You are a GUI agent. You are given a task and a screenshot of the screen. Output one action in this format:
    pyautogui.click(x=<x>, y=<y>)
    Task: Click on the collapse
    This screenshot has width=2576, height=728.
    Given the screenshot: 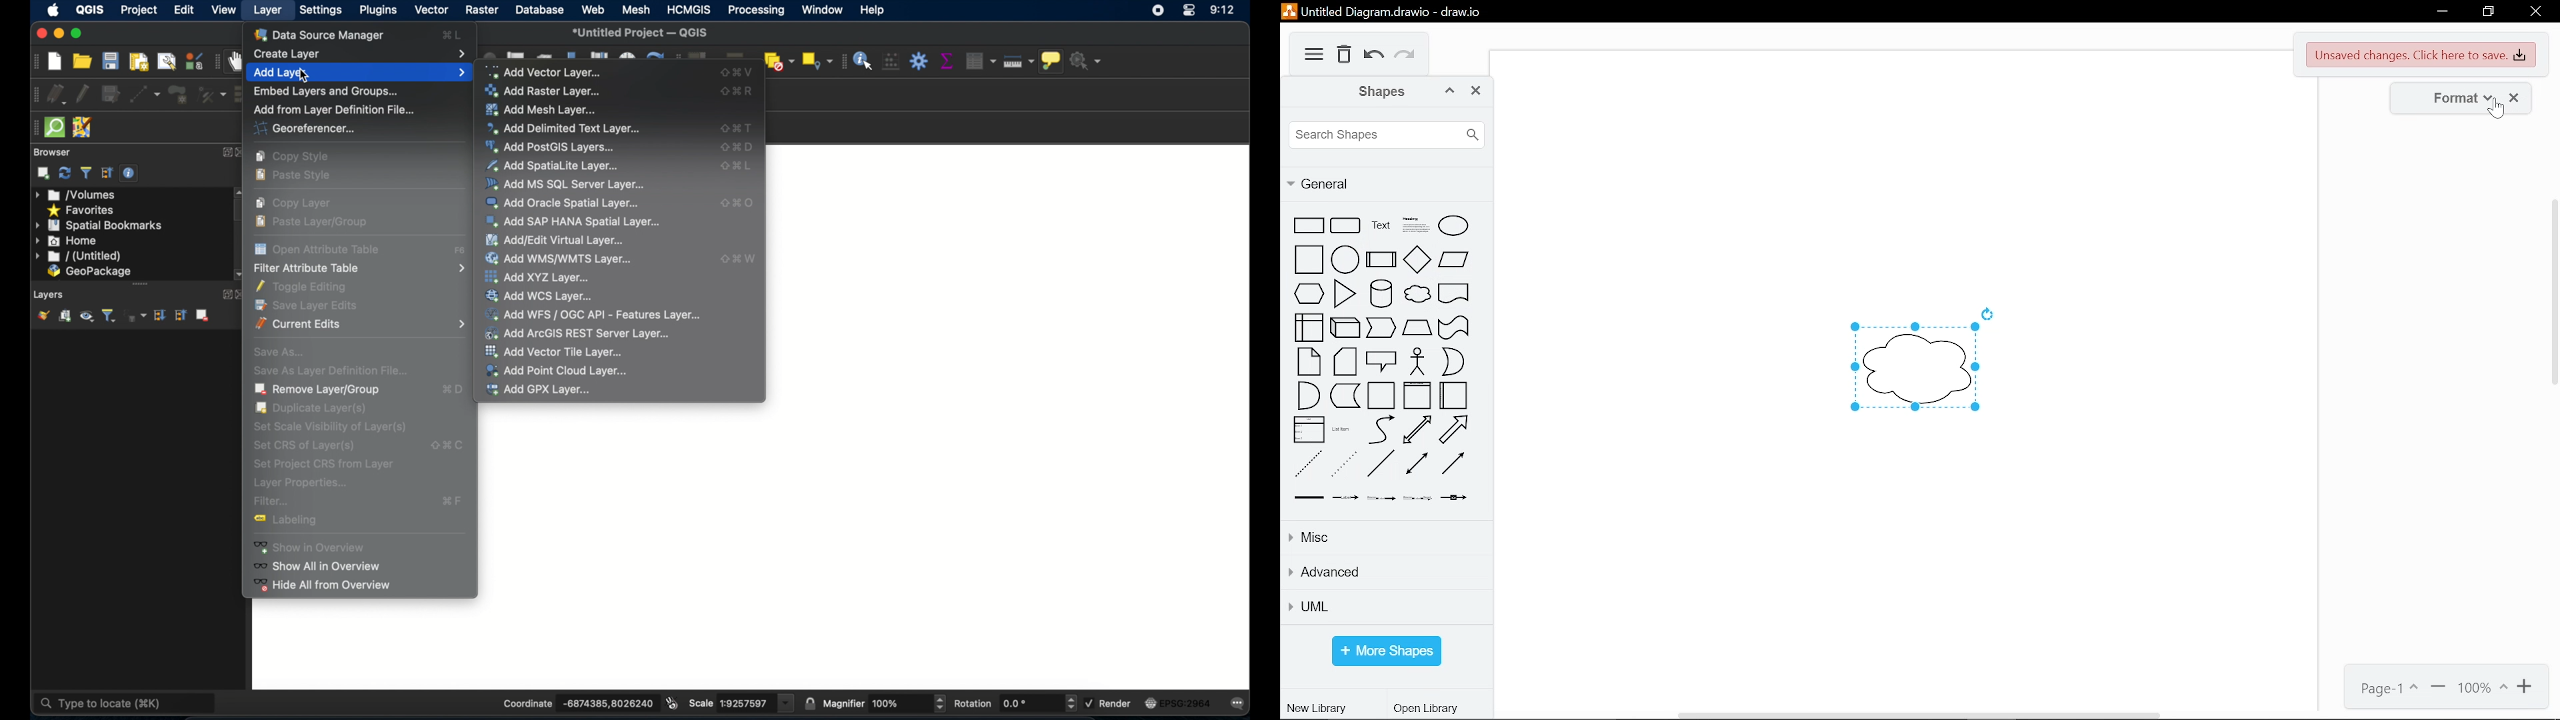 What is the action you would take?
    pyautogui.click(x=1452, y=92)
    